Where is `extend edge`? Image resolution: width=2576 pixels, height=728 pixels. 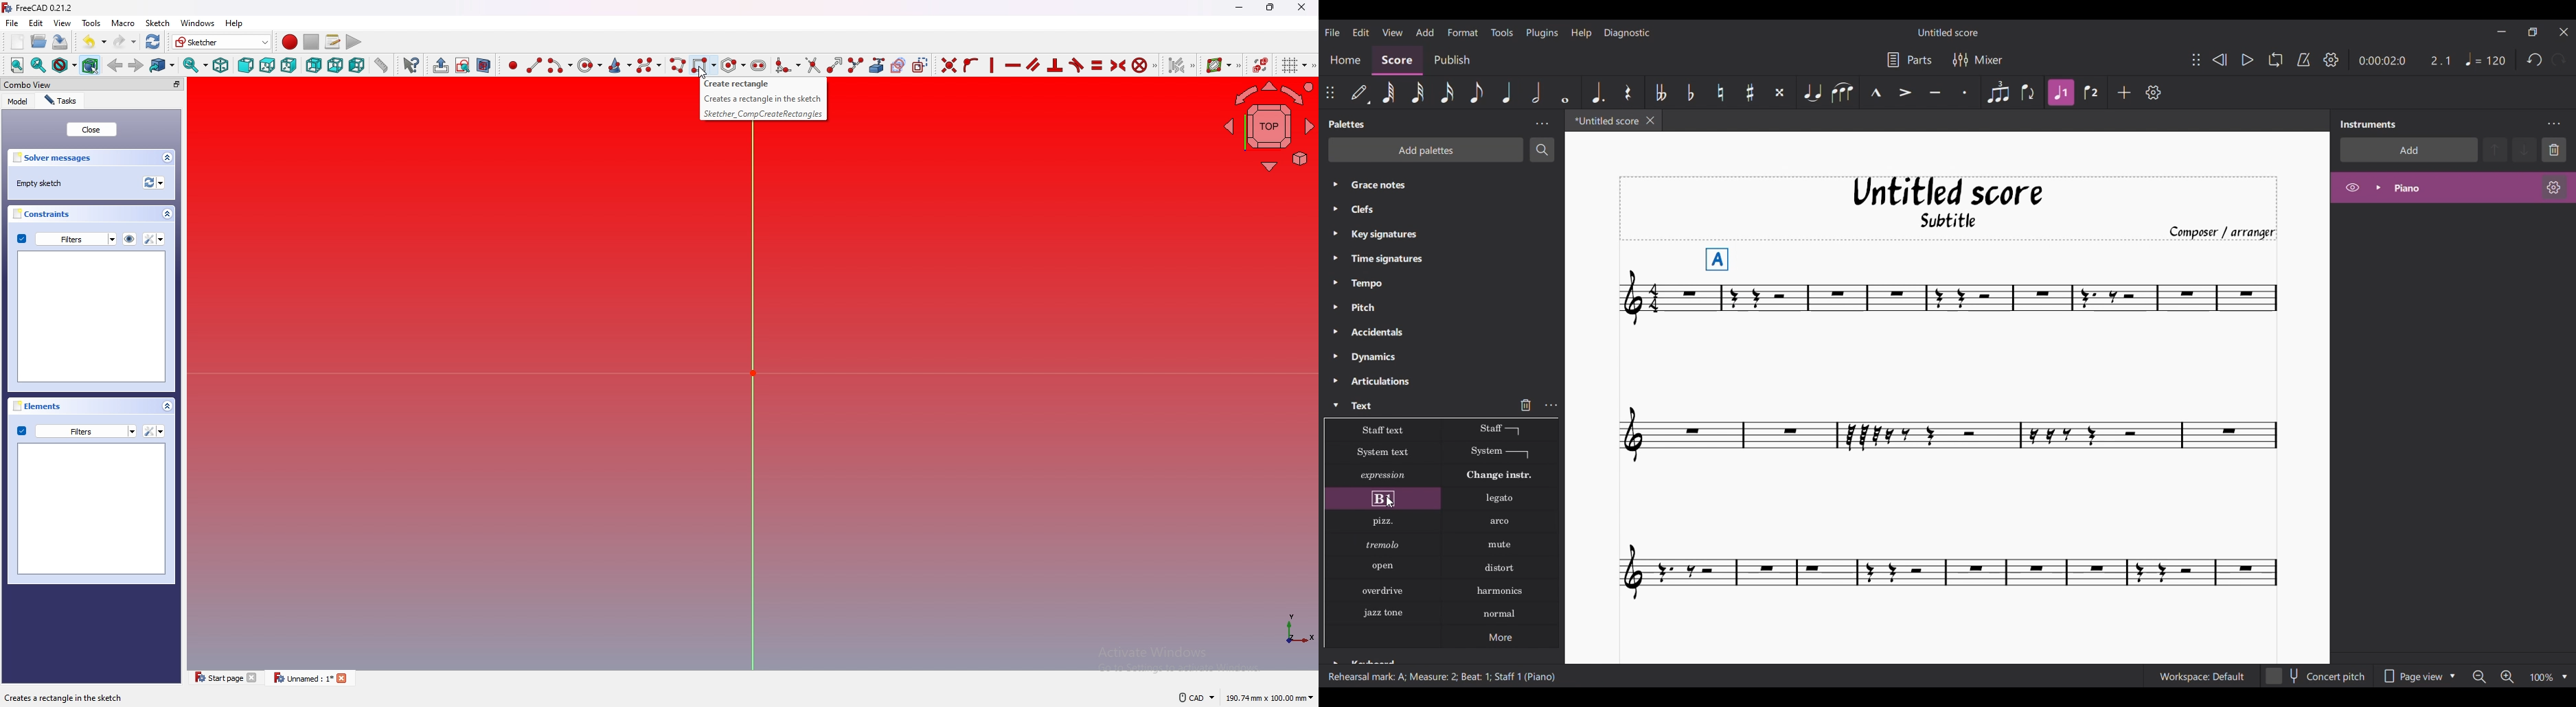
extend edge is located at coordinates (836, 65).